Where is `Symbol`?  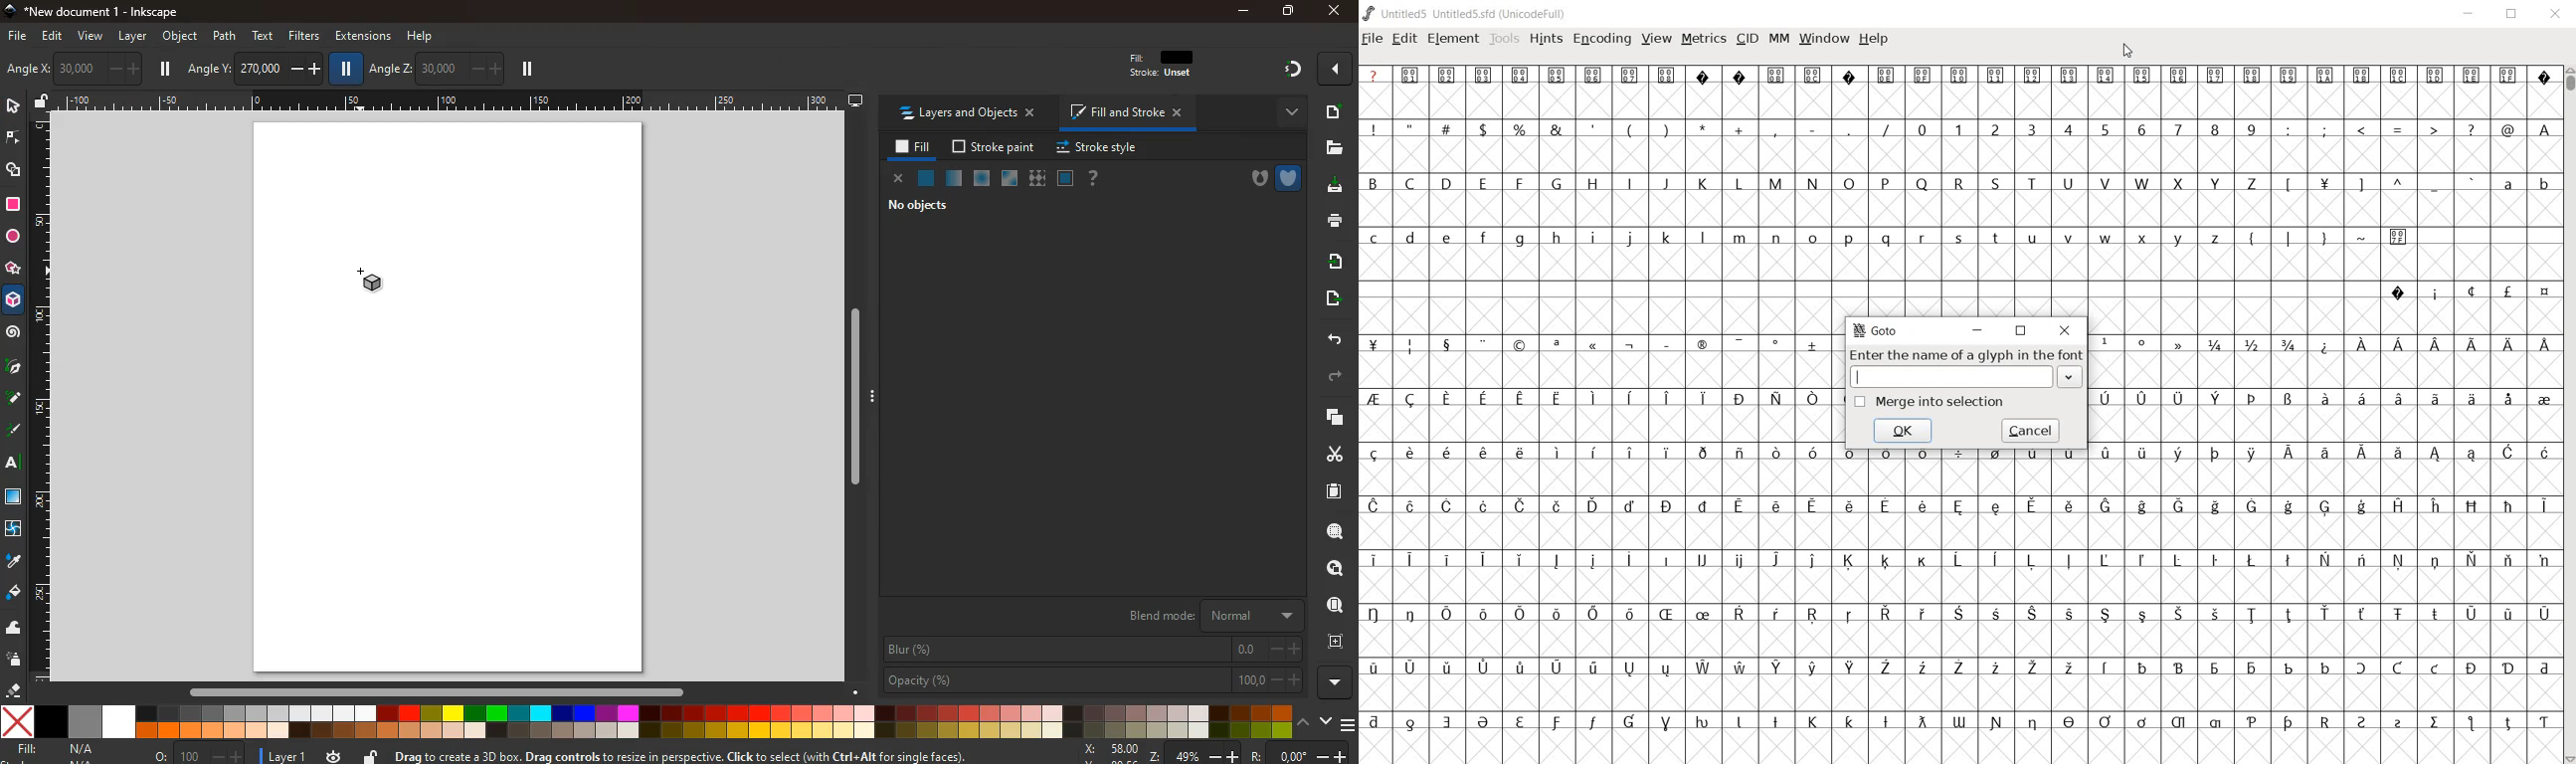 Symbol is located at coordinates (2251, 668).